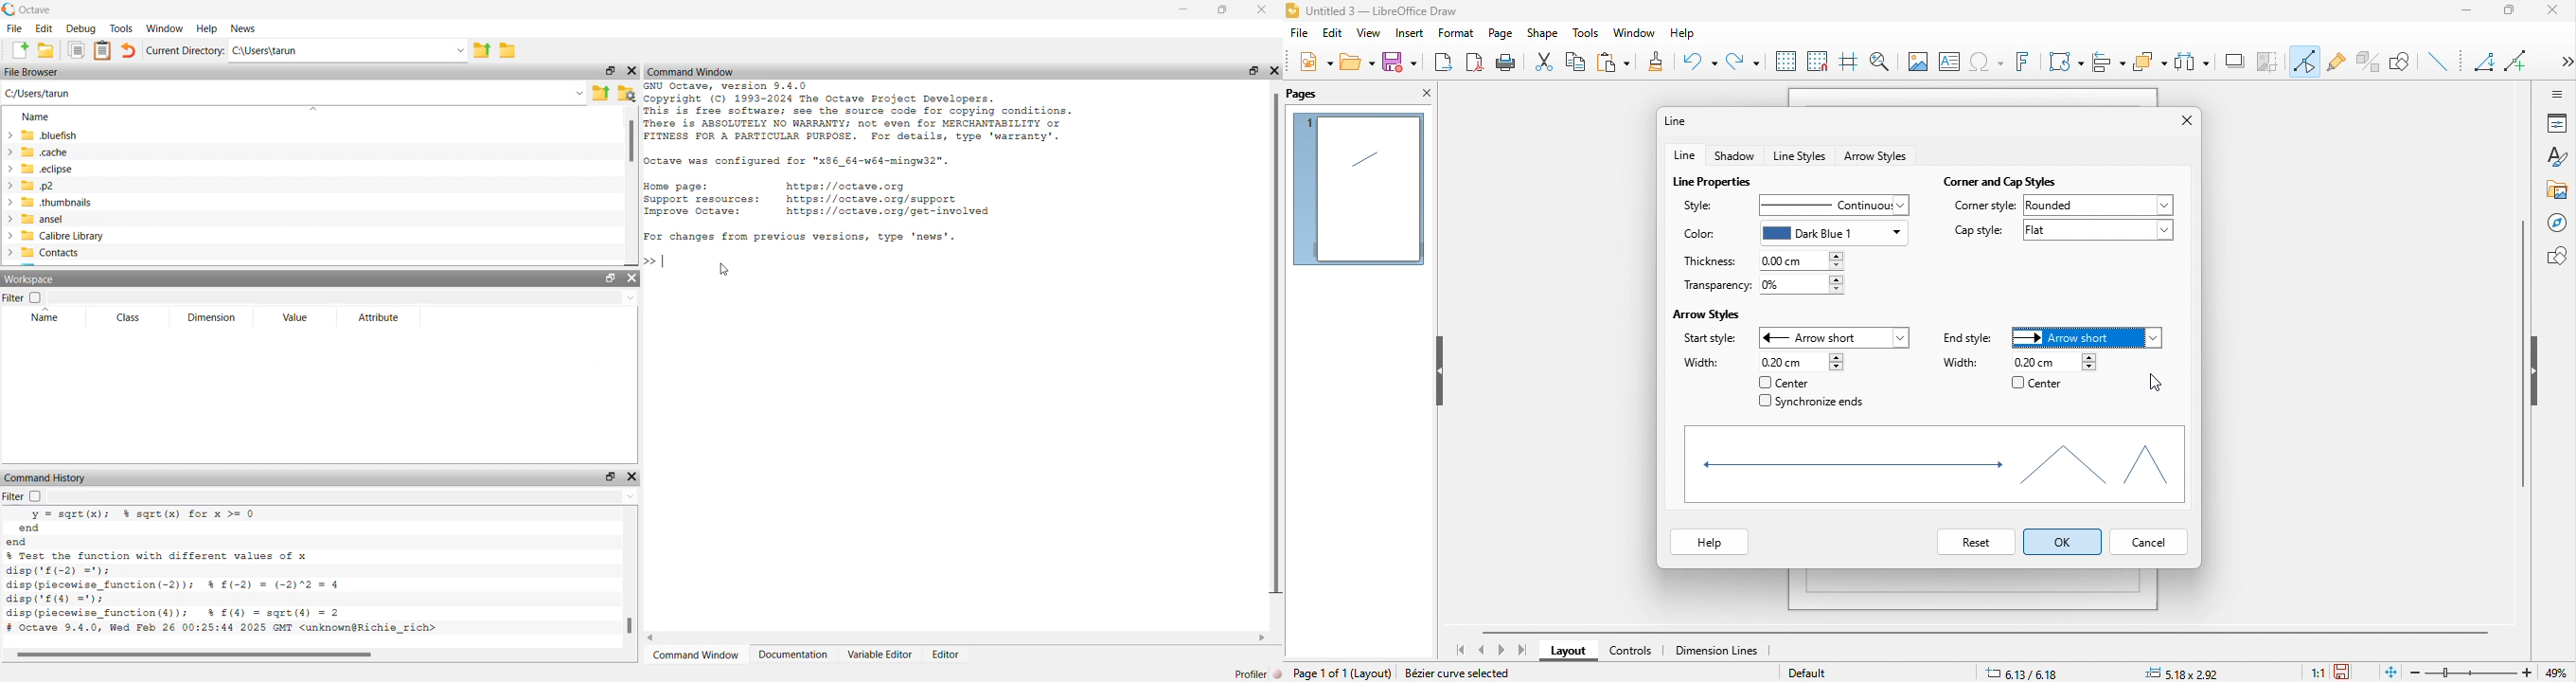 This screenshot has width=2576, height=700. I want to click on Variable Editor, so click(880, 654).